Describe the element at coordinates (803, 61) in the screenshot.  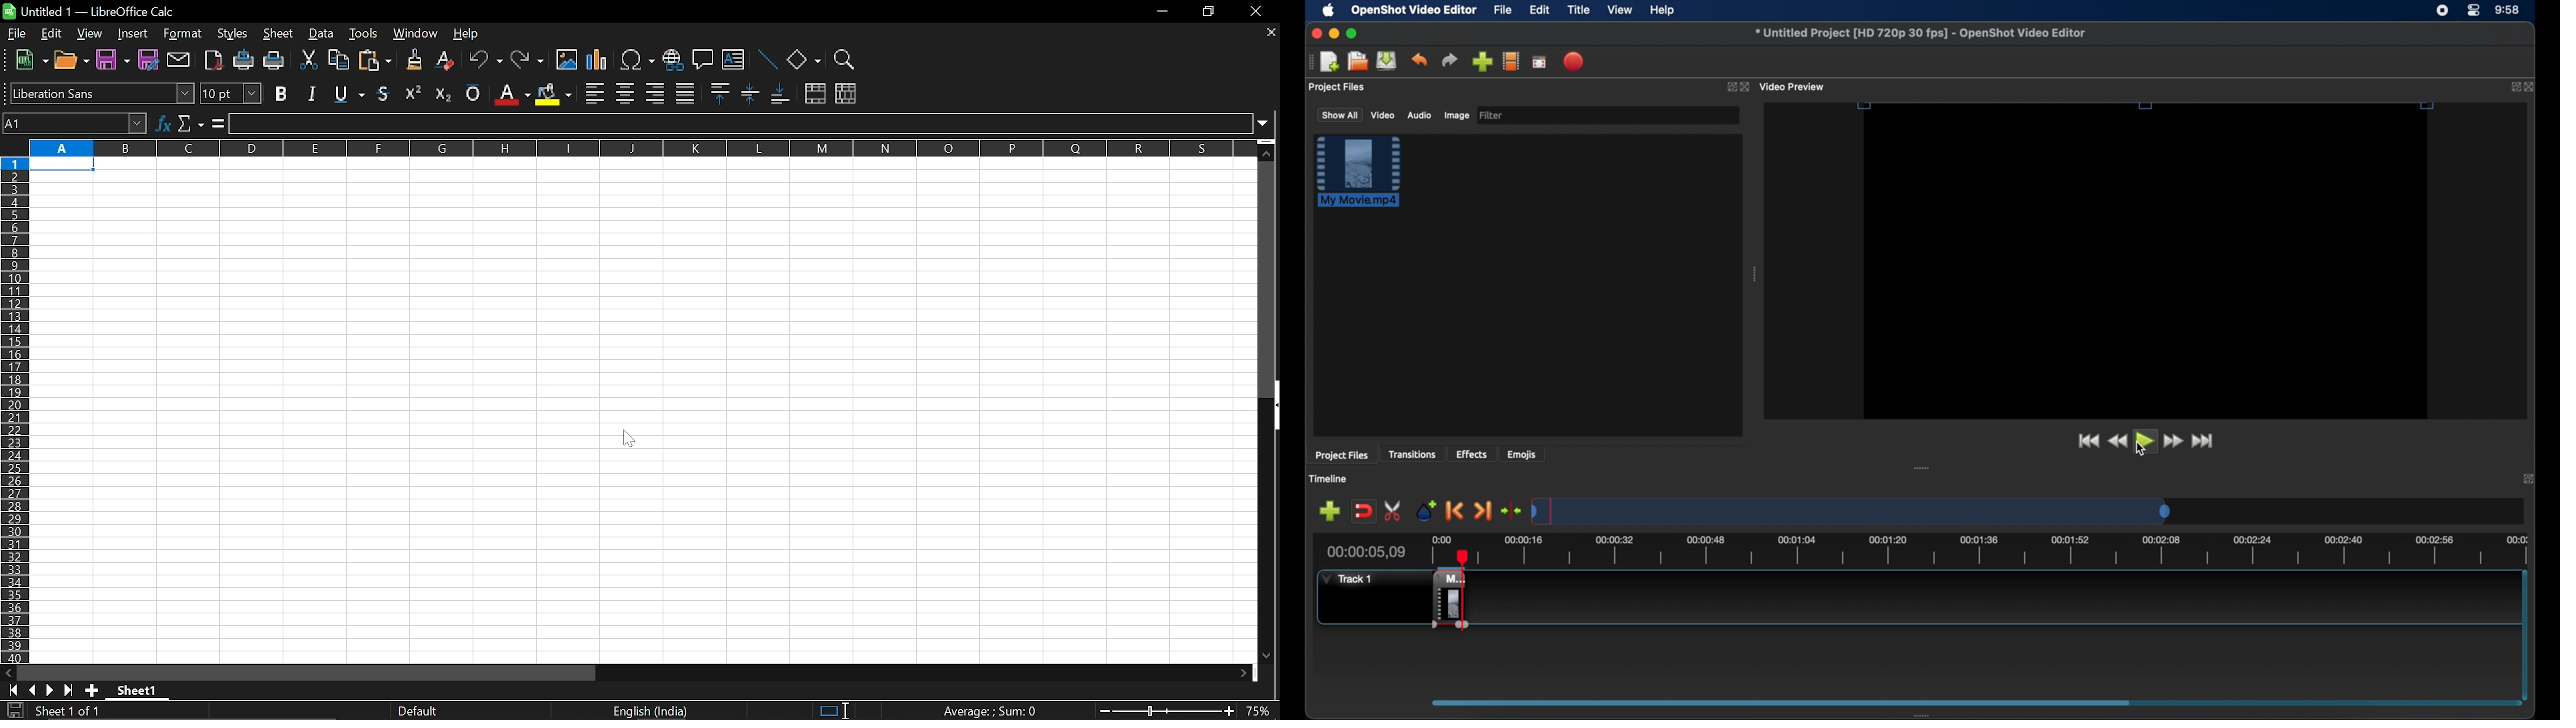
I see `shapes` at that location.